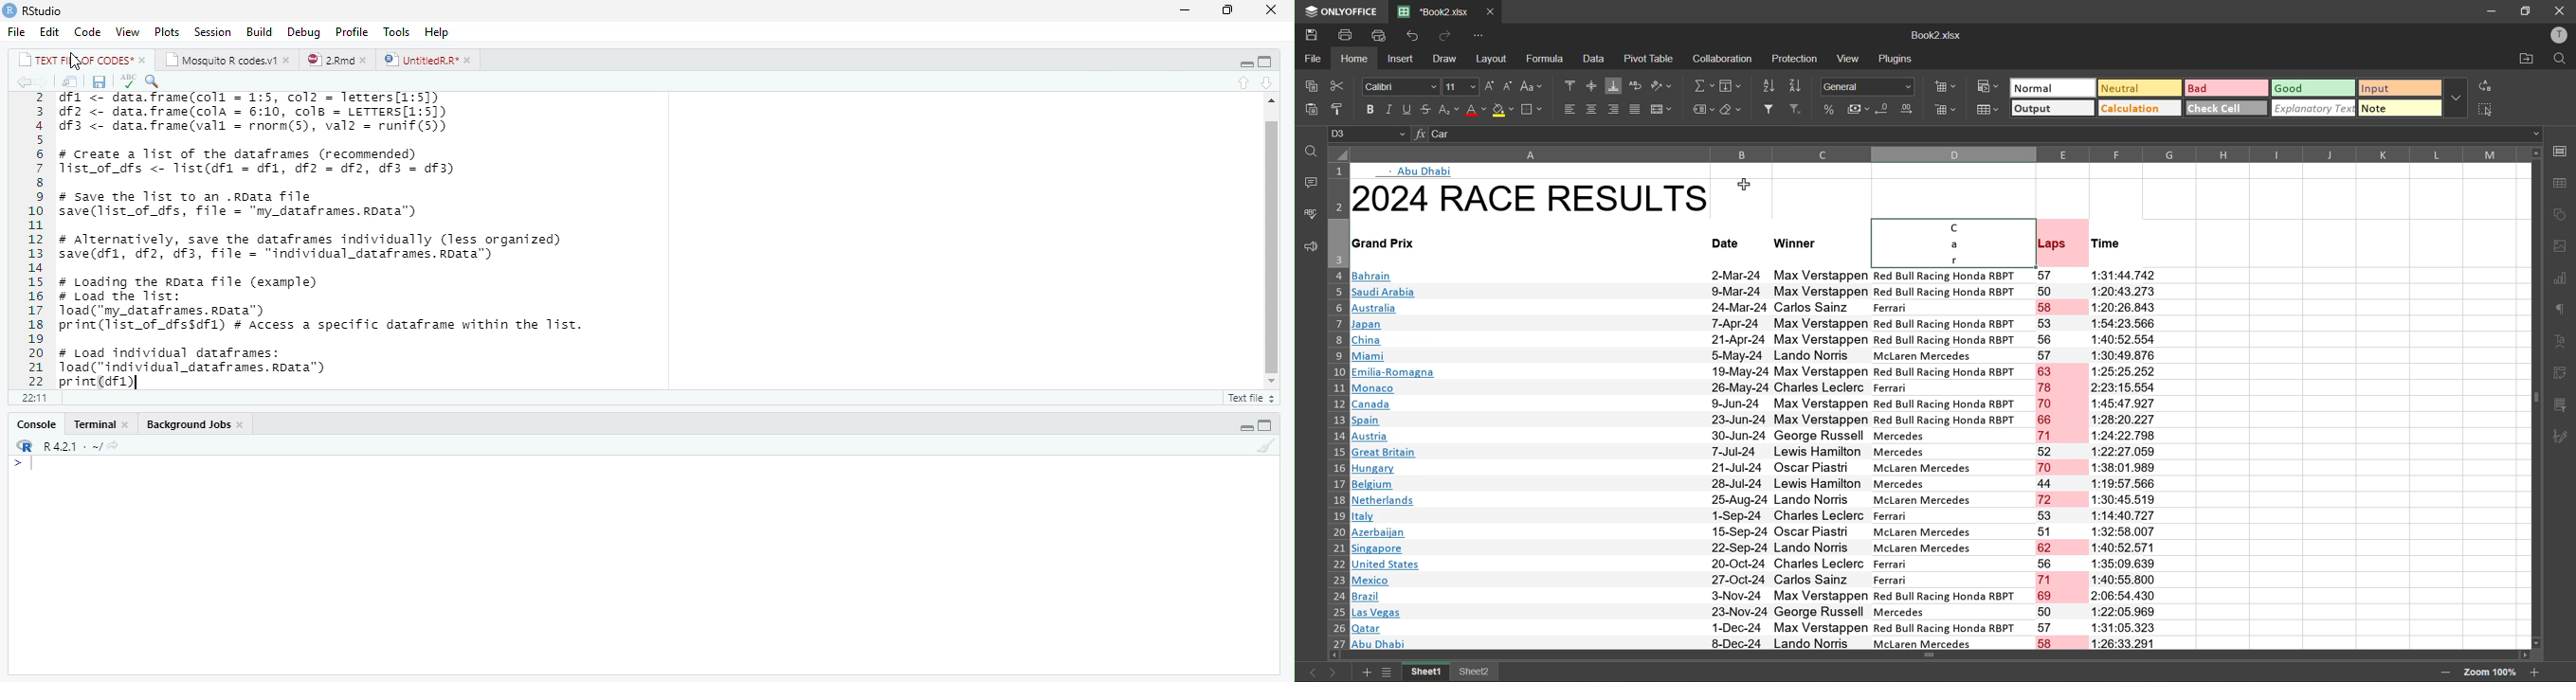 The image size is (2576, 700). Describe the element at coordinates (128, 32) in the screenshot. I see `View` at that location.